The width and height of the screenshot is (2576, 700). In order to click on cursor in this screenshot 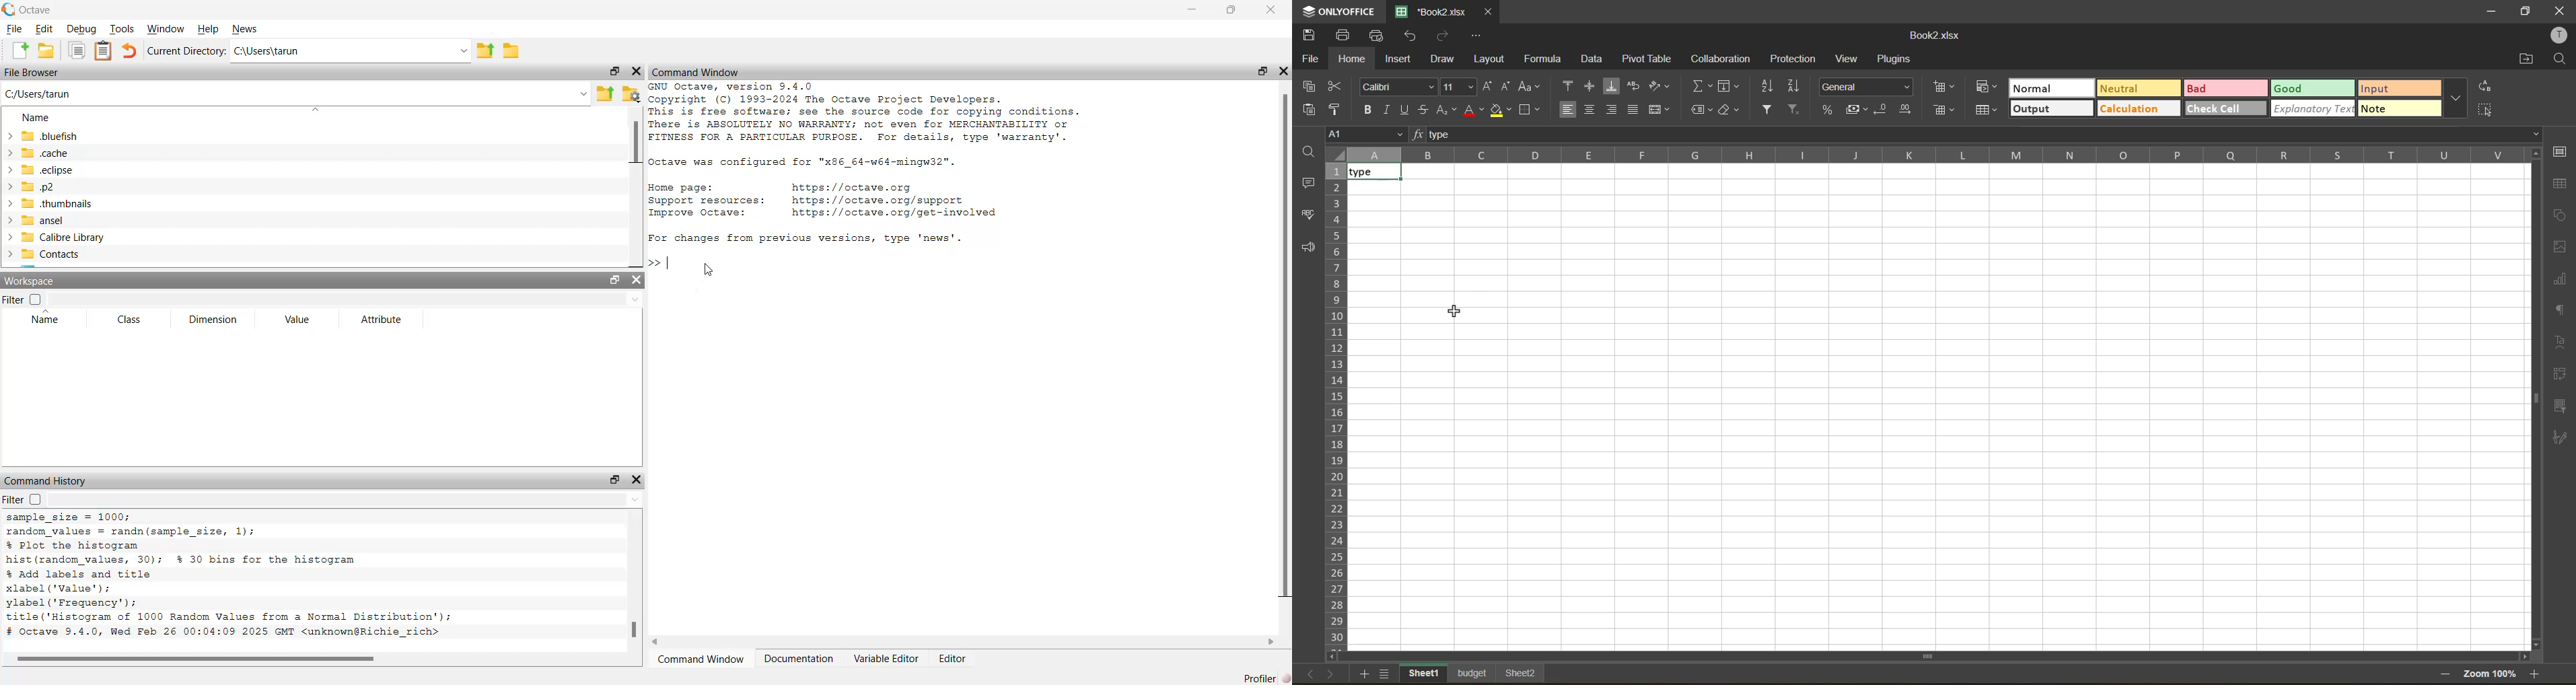, I will do `click(1455, 314)`.